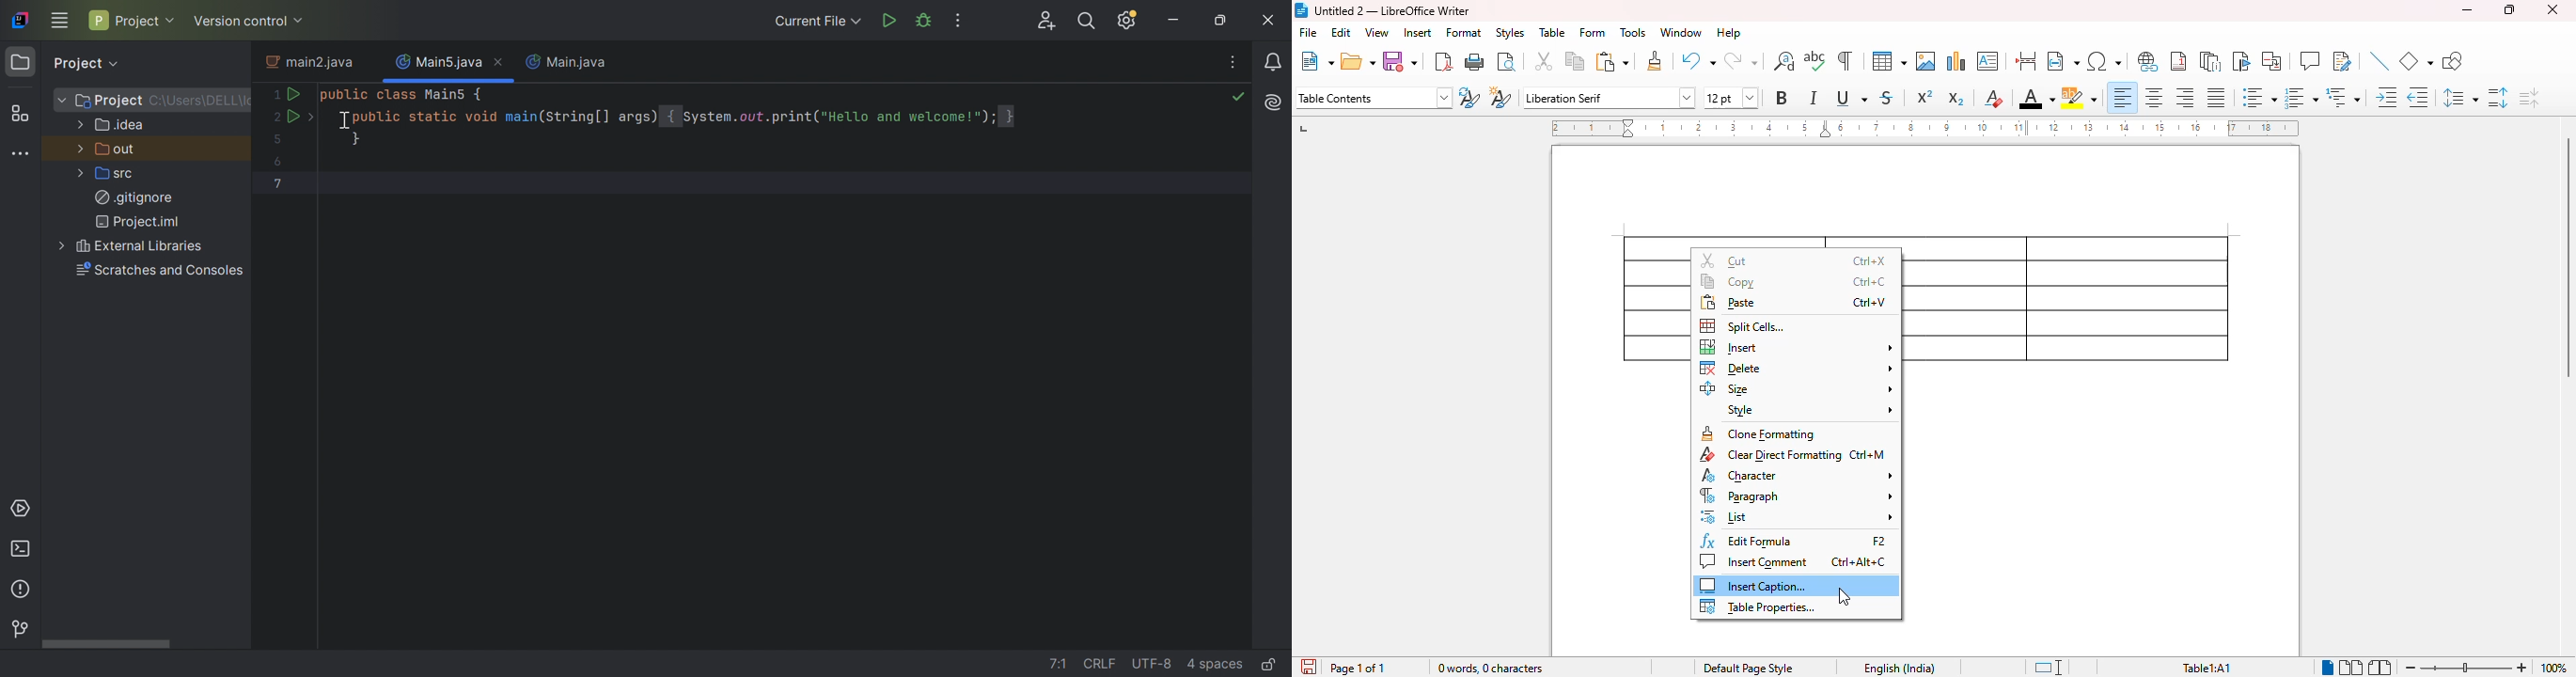 The image size is (2576, 700). What do you see at coordinates (1177, 20) in the screenshot?
I see `Minimize` at bounding box center [1177, 20].